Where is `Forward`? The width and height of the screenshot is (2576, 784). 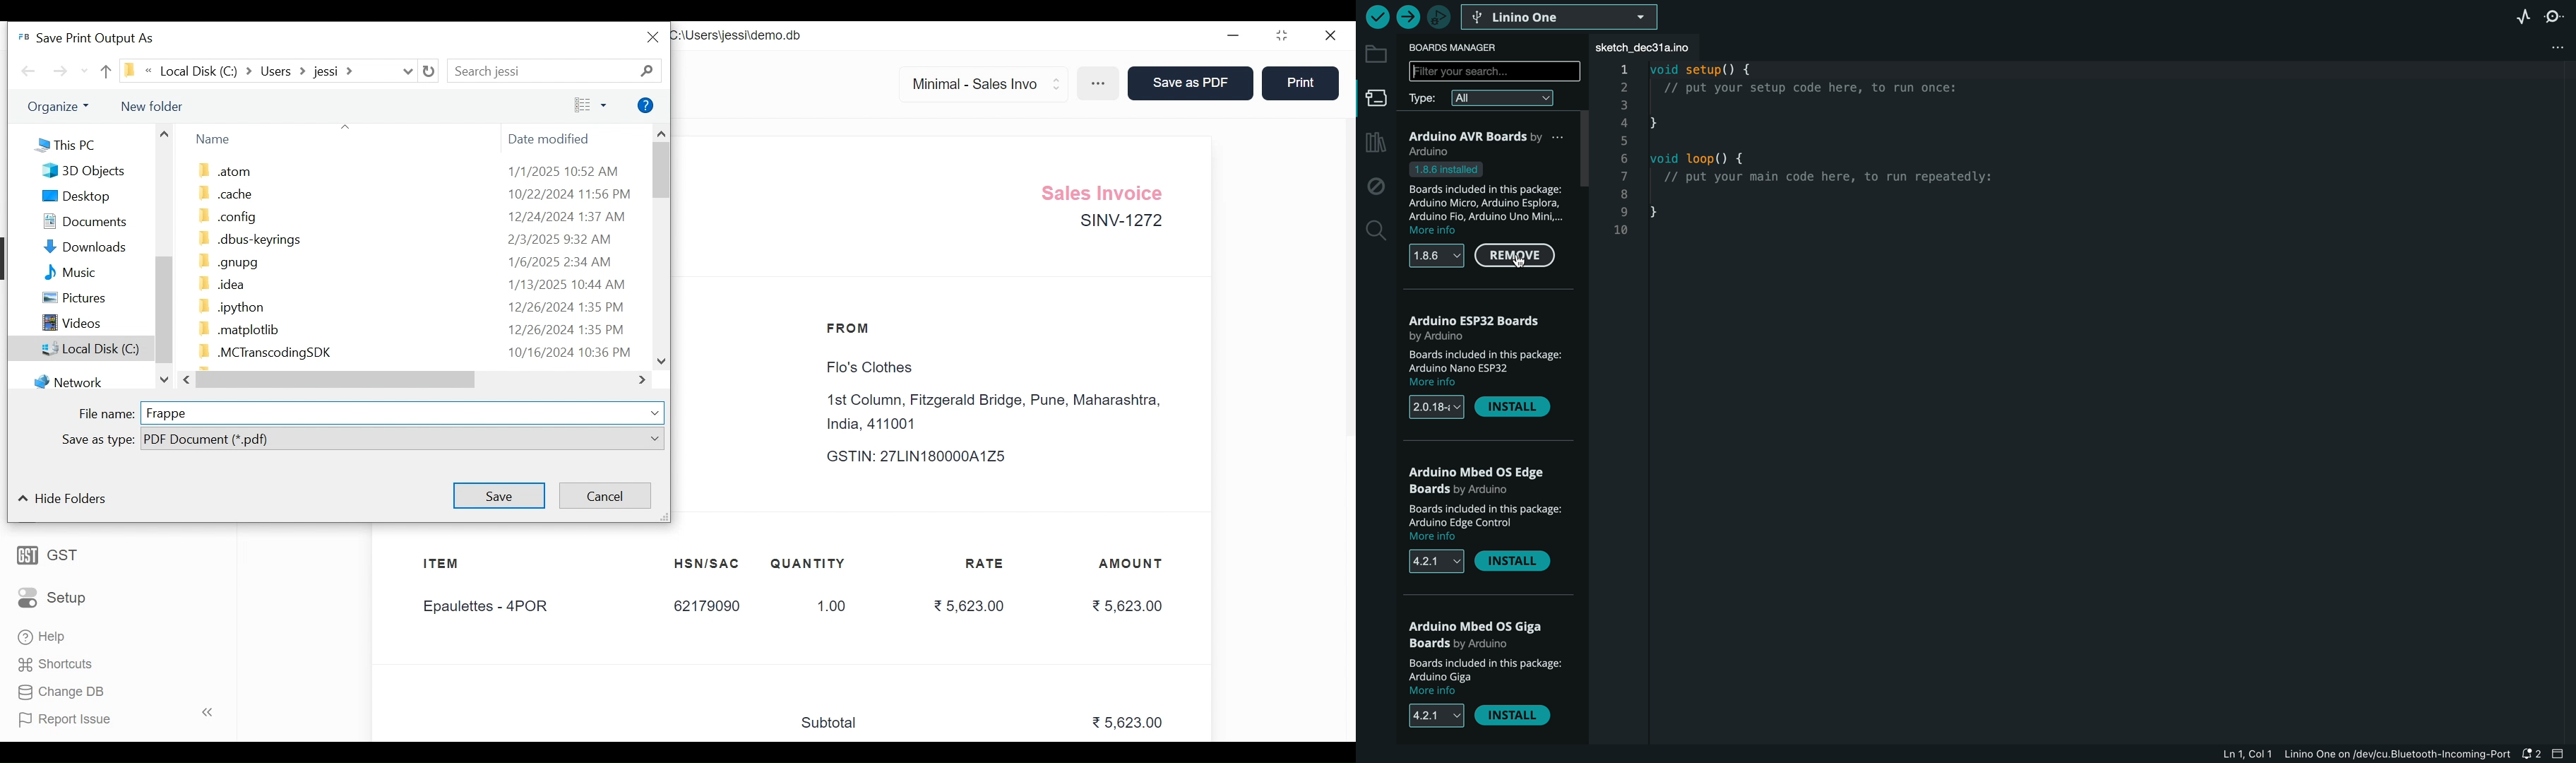 Forward is located at coordinates (62, 73).